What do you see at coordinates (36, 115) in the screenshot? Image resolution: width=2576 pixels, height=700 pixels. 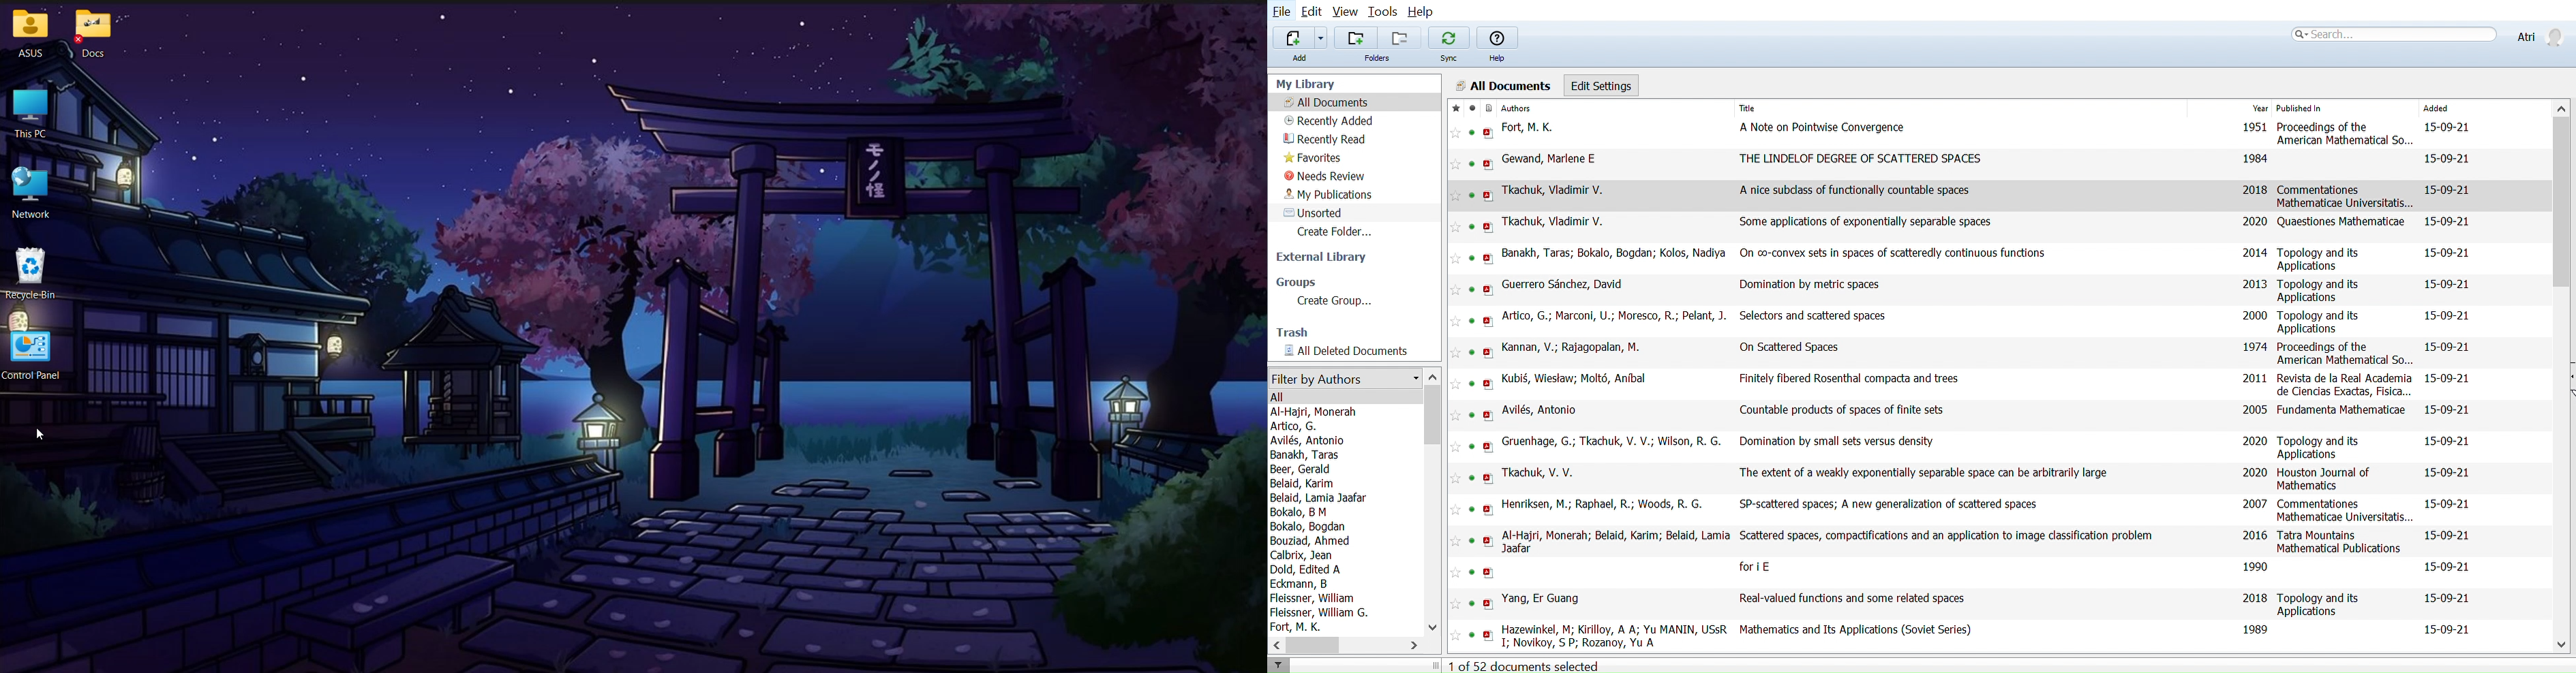 I see `This PC` at bounding box center [36, 115].